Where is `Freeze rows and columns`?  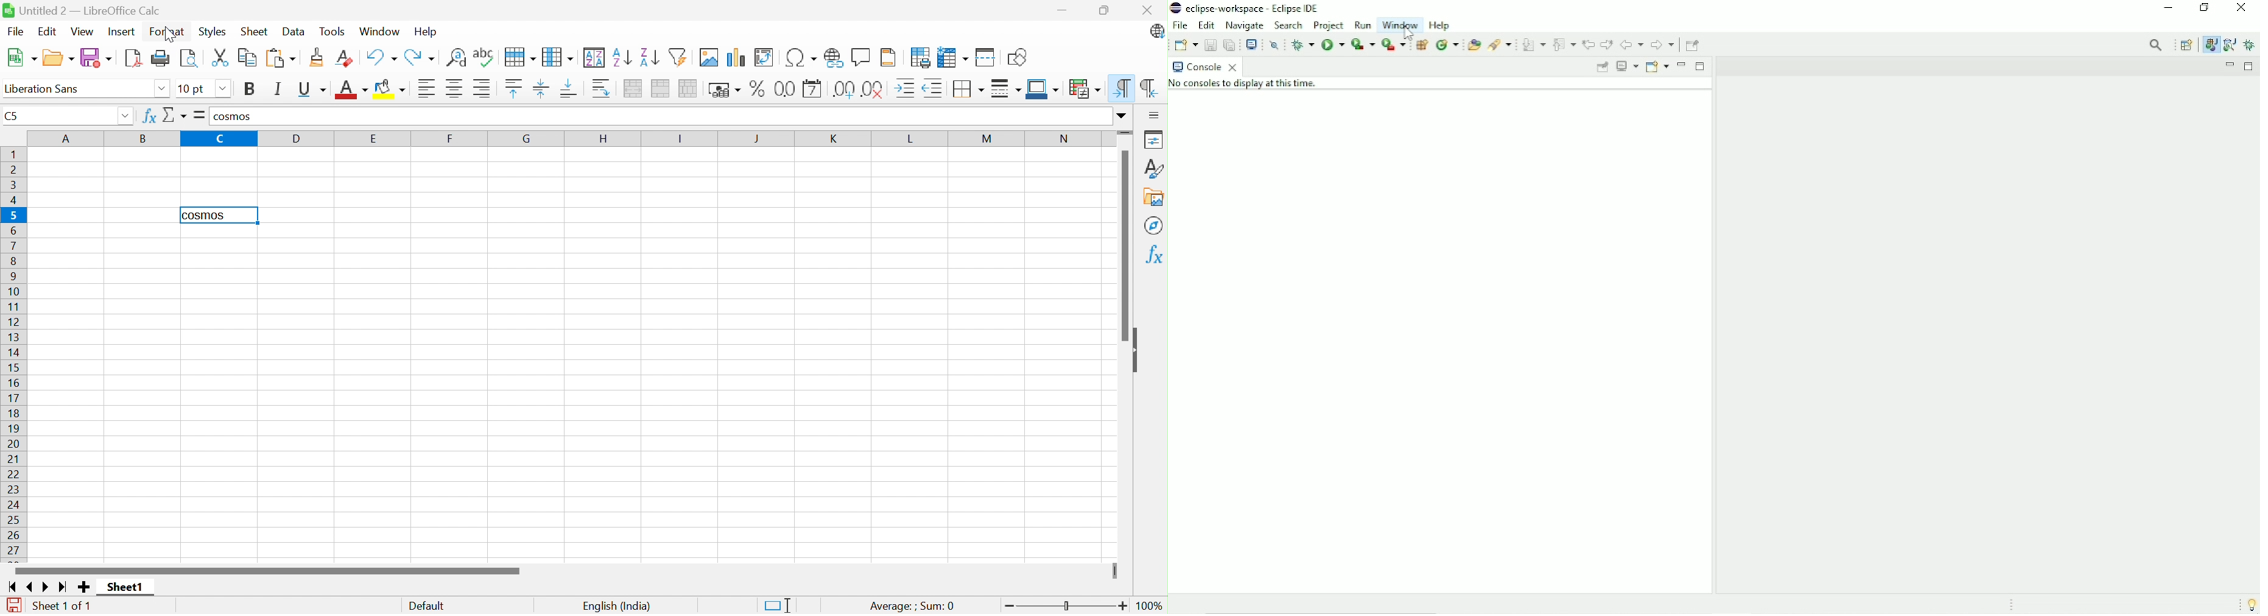 Freeze rows and columns is located at coordinates (953, 58).